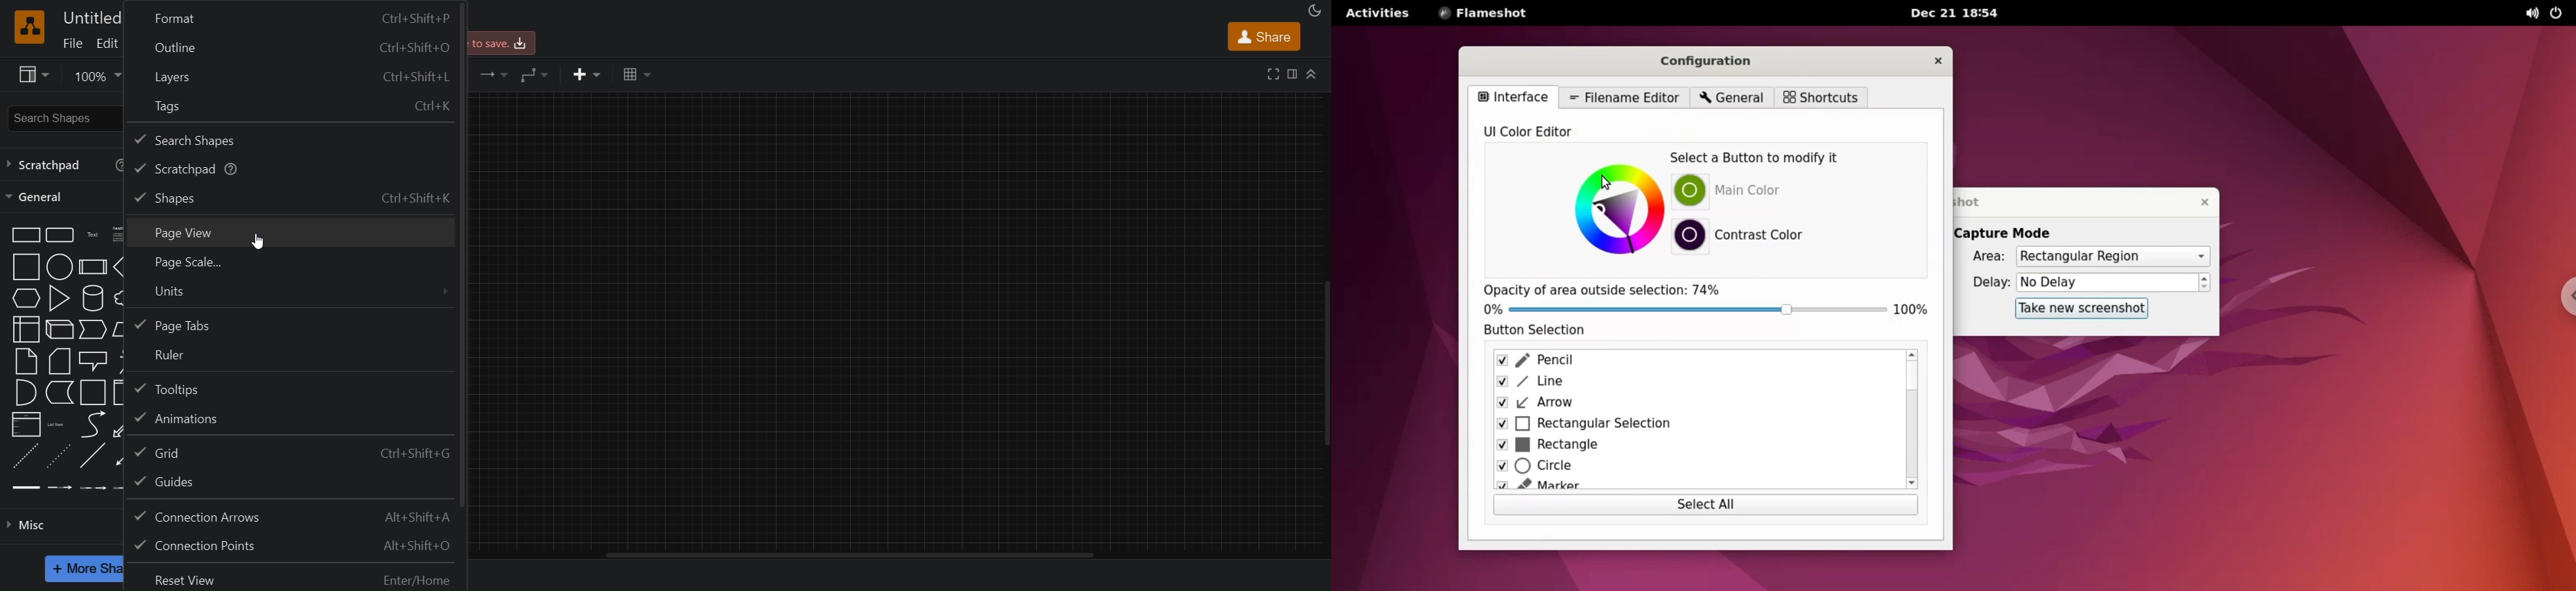 Image resolution: width=2576 pixels, height=616 pixels. What do you see at coordinates (294, 16) in the screenshot?
I see `format` at bounding box center [294, 16].